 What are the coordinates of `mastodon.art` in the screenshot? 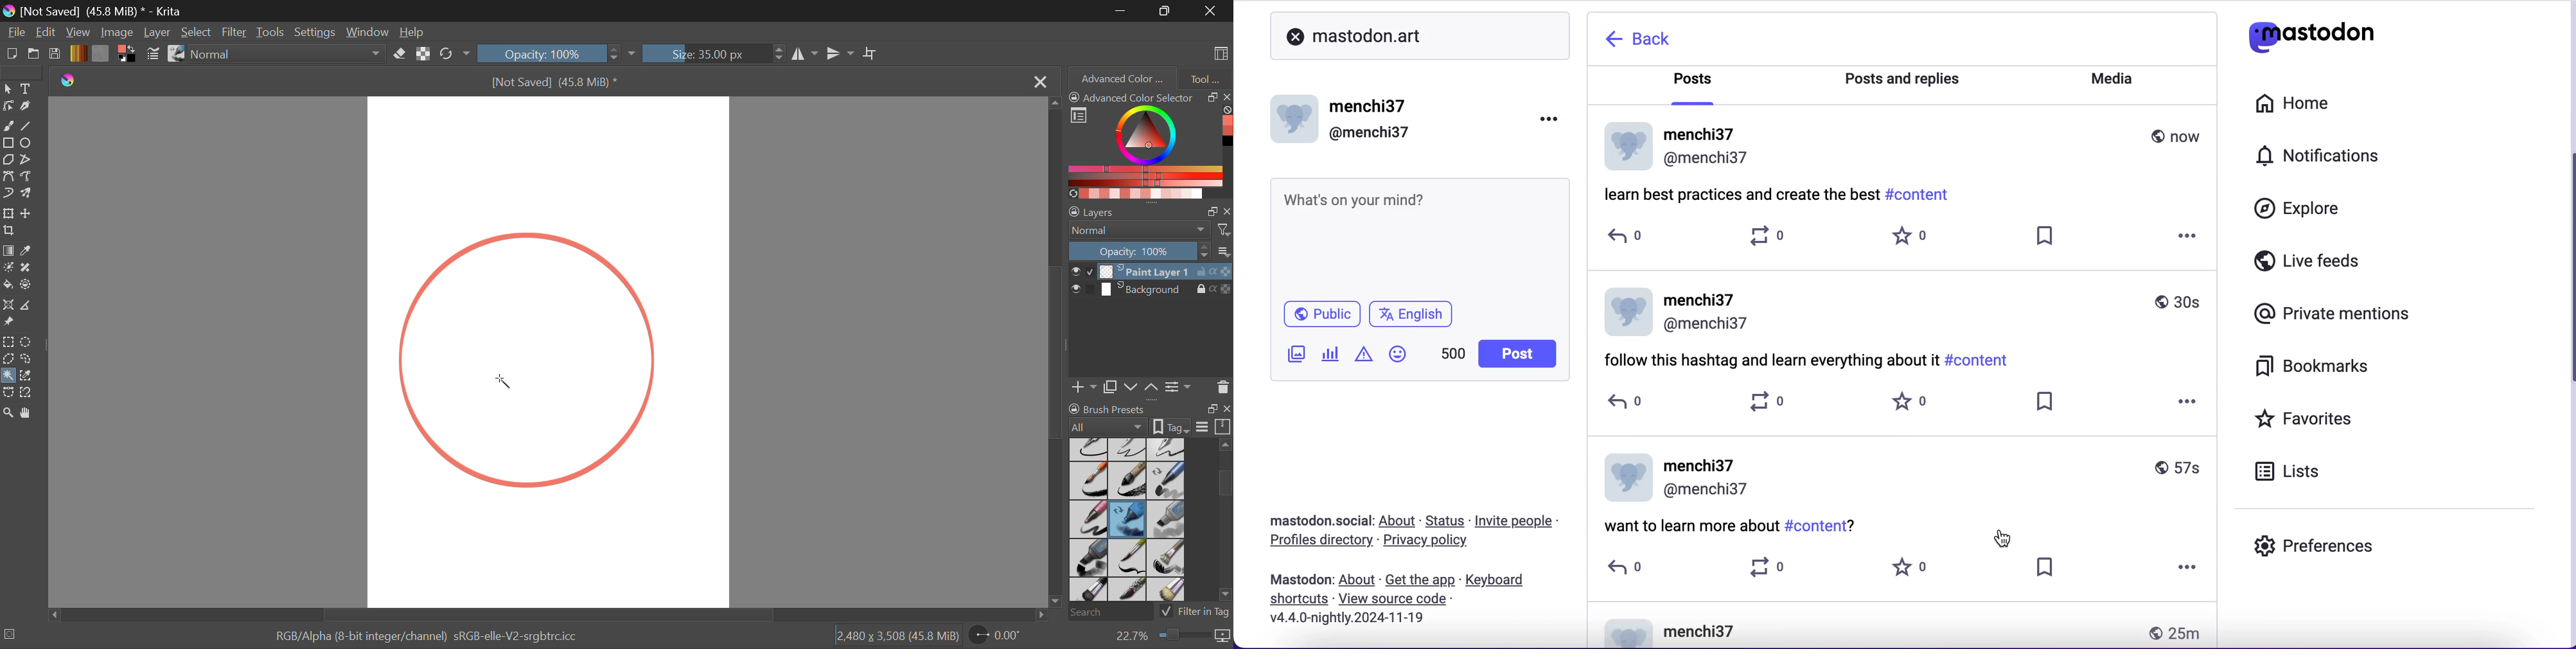 It's located at (1422, 36).